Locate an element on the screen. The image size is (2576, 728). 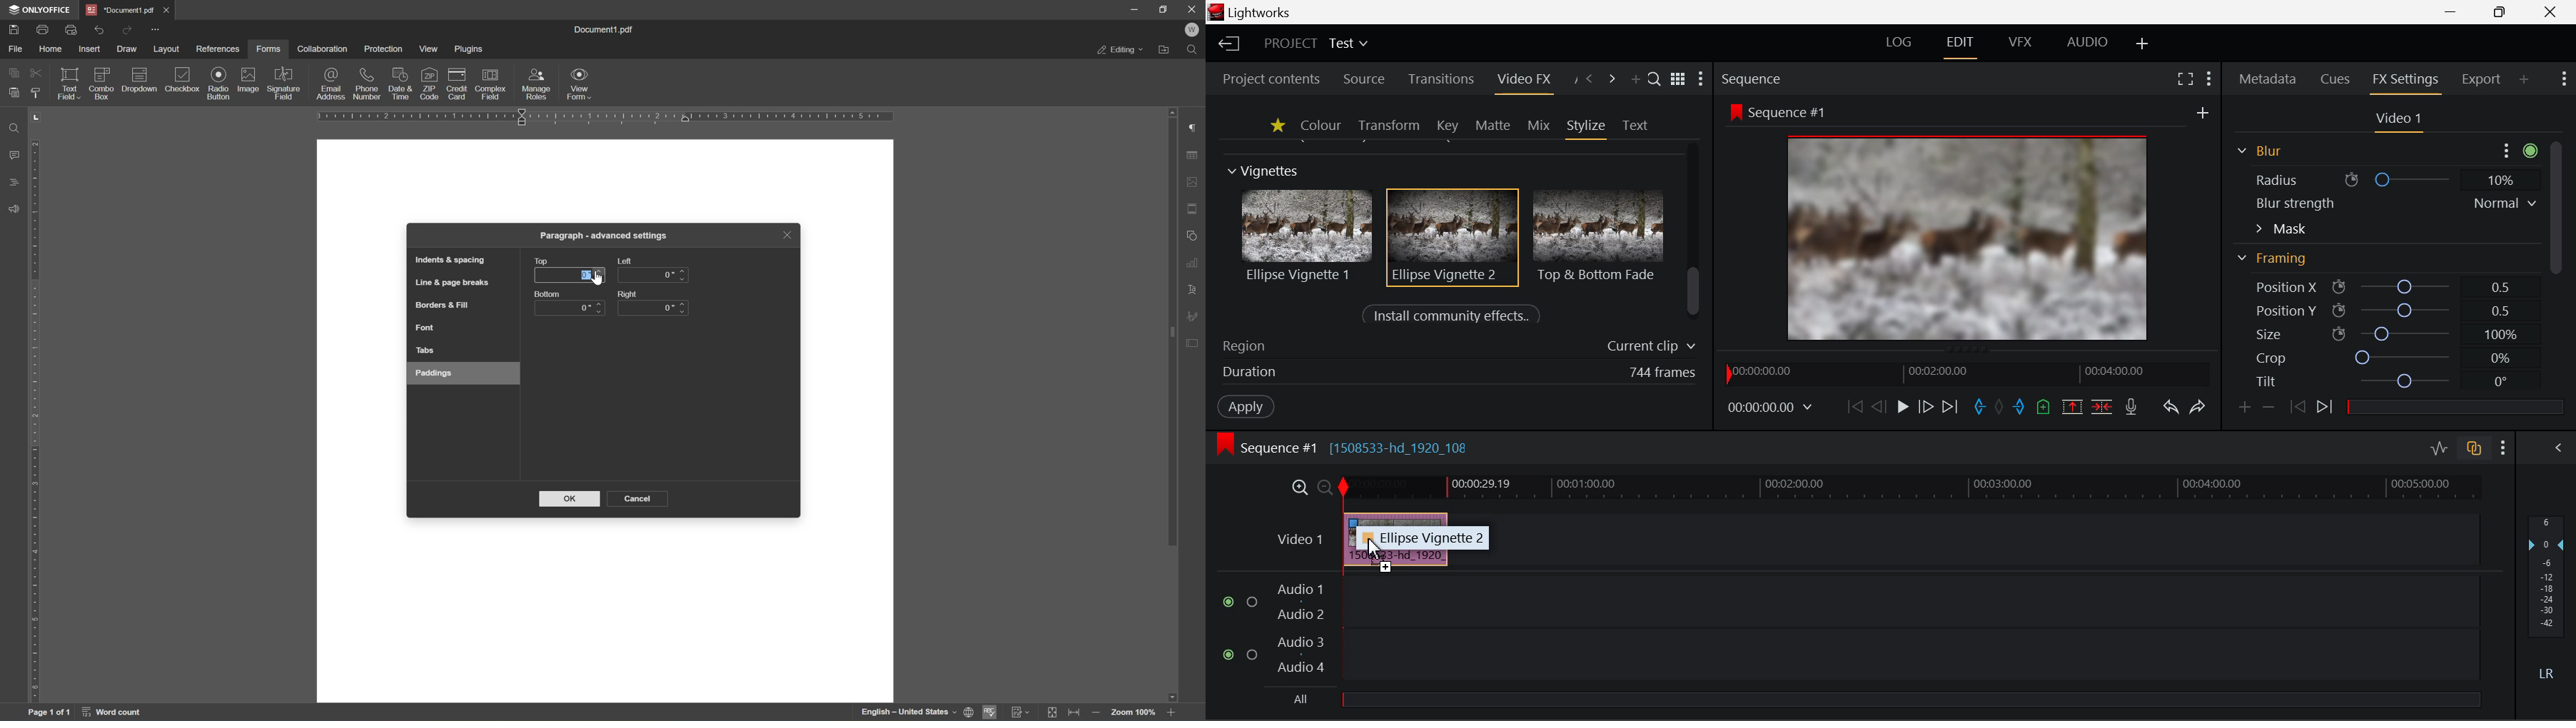
document1 is located at coordinates (122, 10).